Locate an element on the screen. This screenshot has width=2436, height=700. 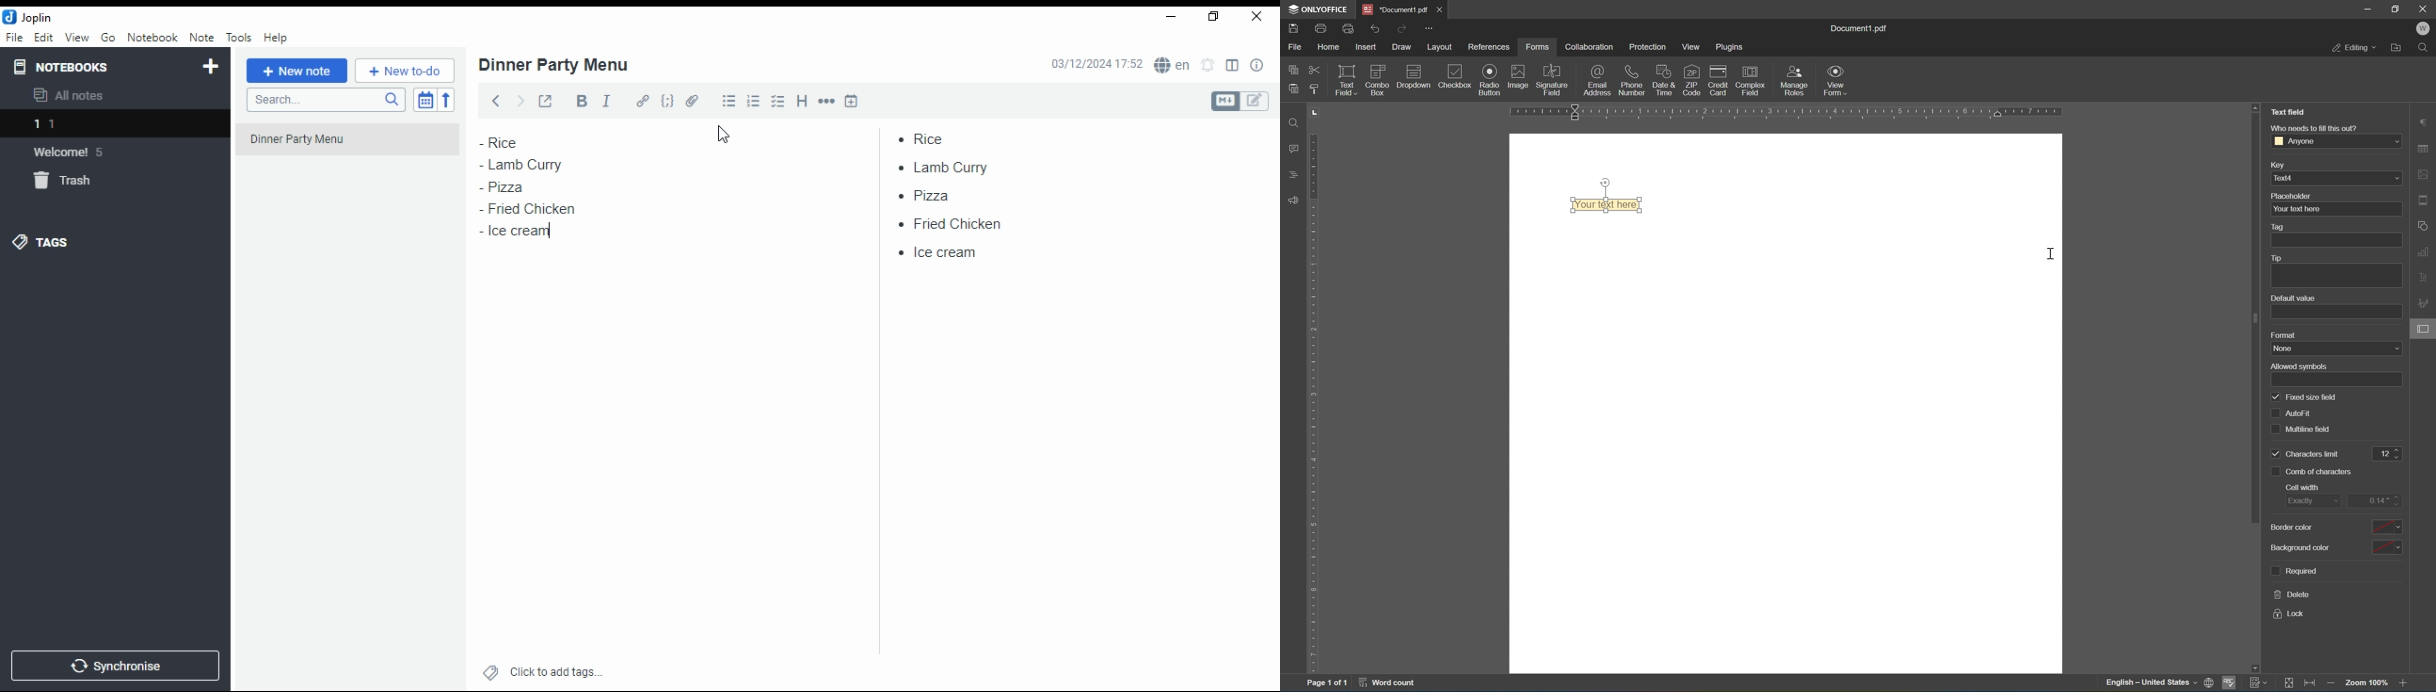
toggle editor layout is located at coordinates (1232, 66).